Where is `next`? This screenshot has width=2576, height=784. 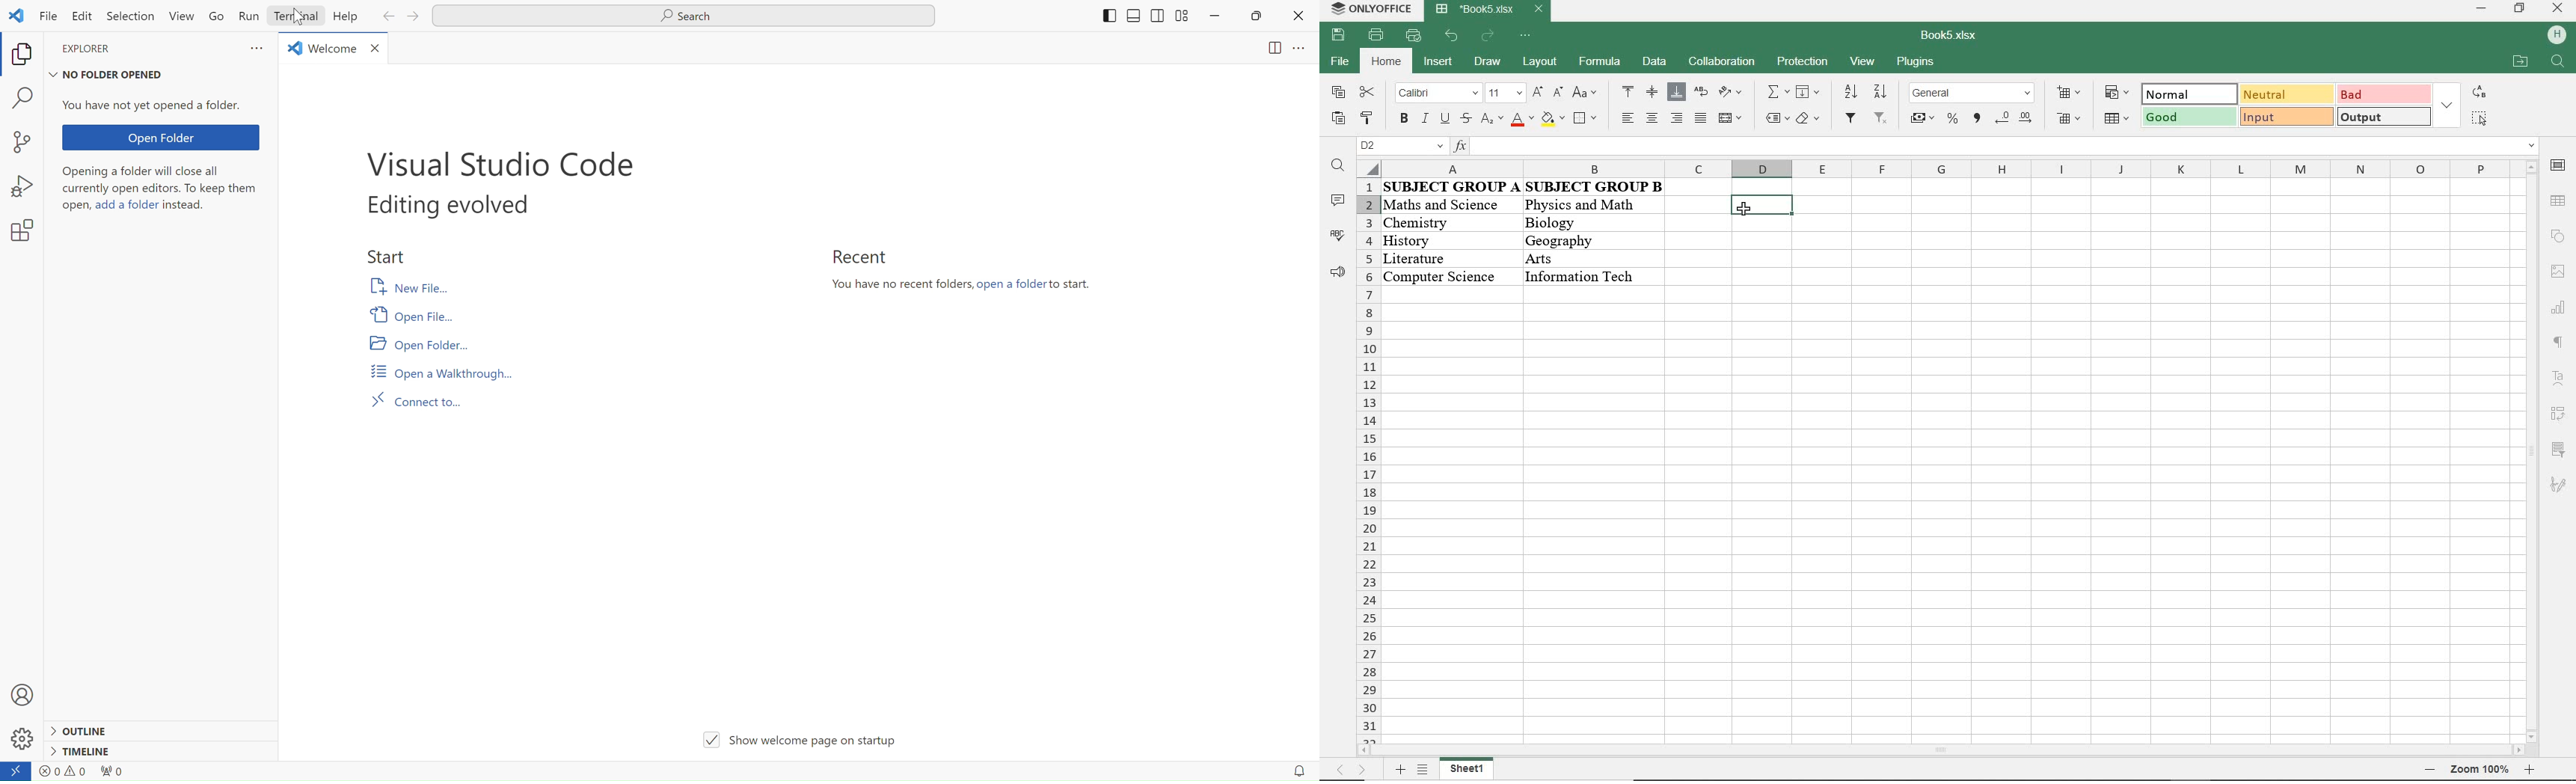
next is located at coordinates (411, 16).